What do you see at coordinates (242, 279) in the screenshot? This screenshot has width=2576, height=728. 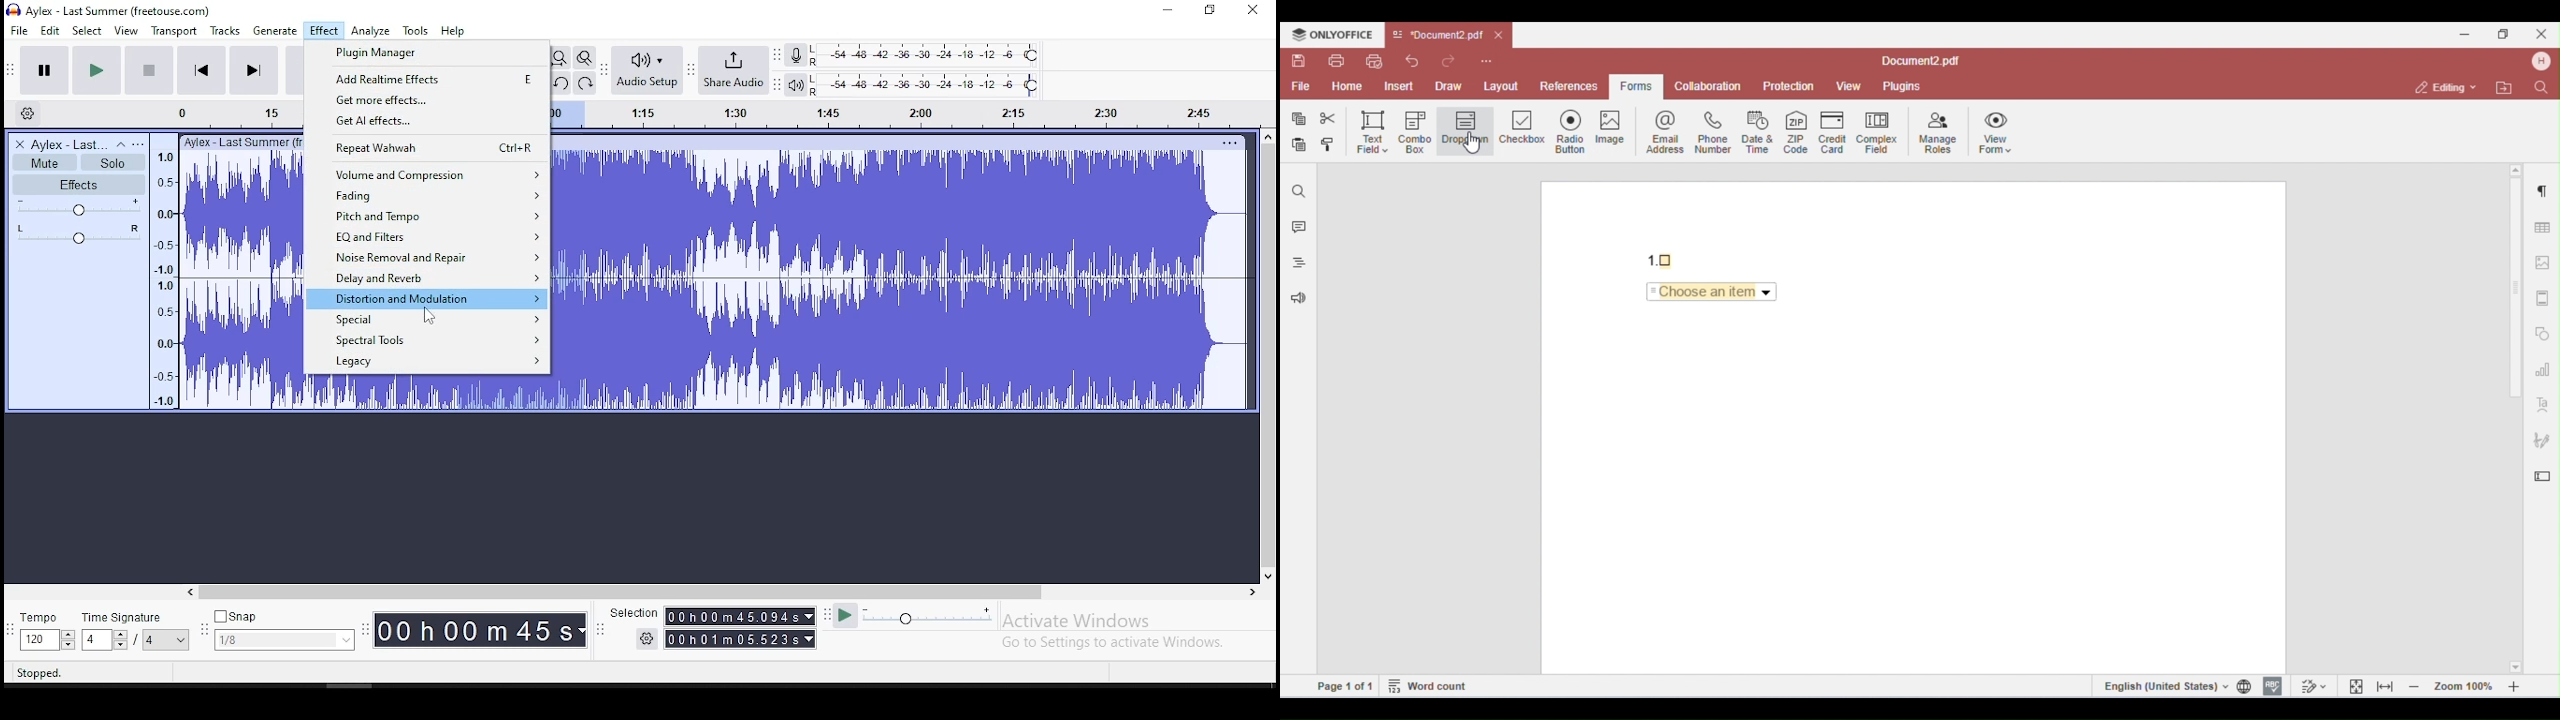 I see `audio track` at bounding box center [242, 279].